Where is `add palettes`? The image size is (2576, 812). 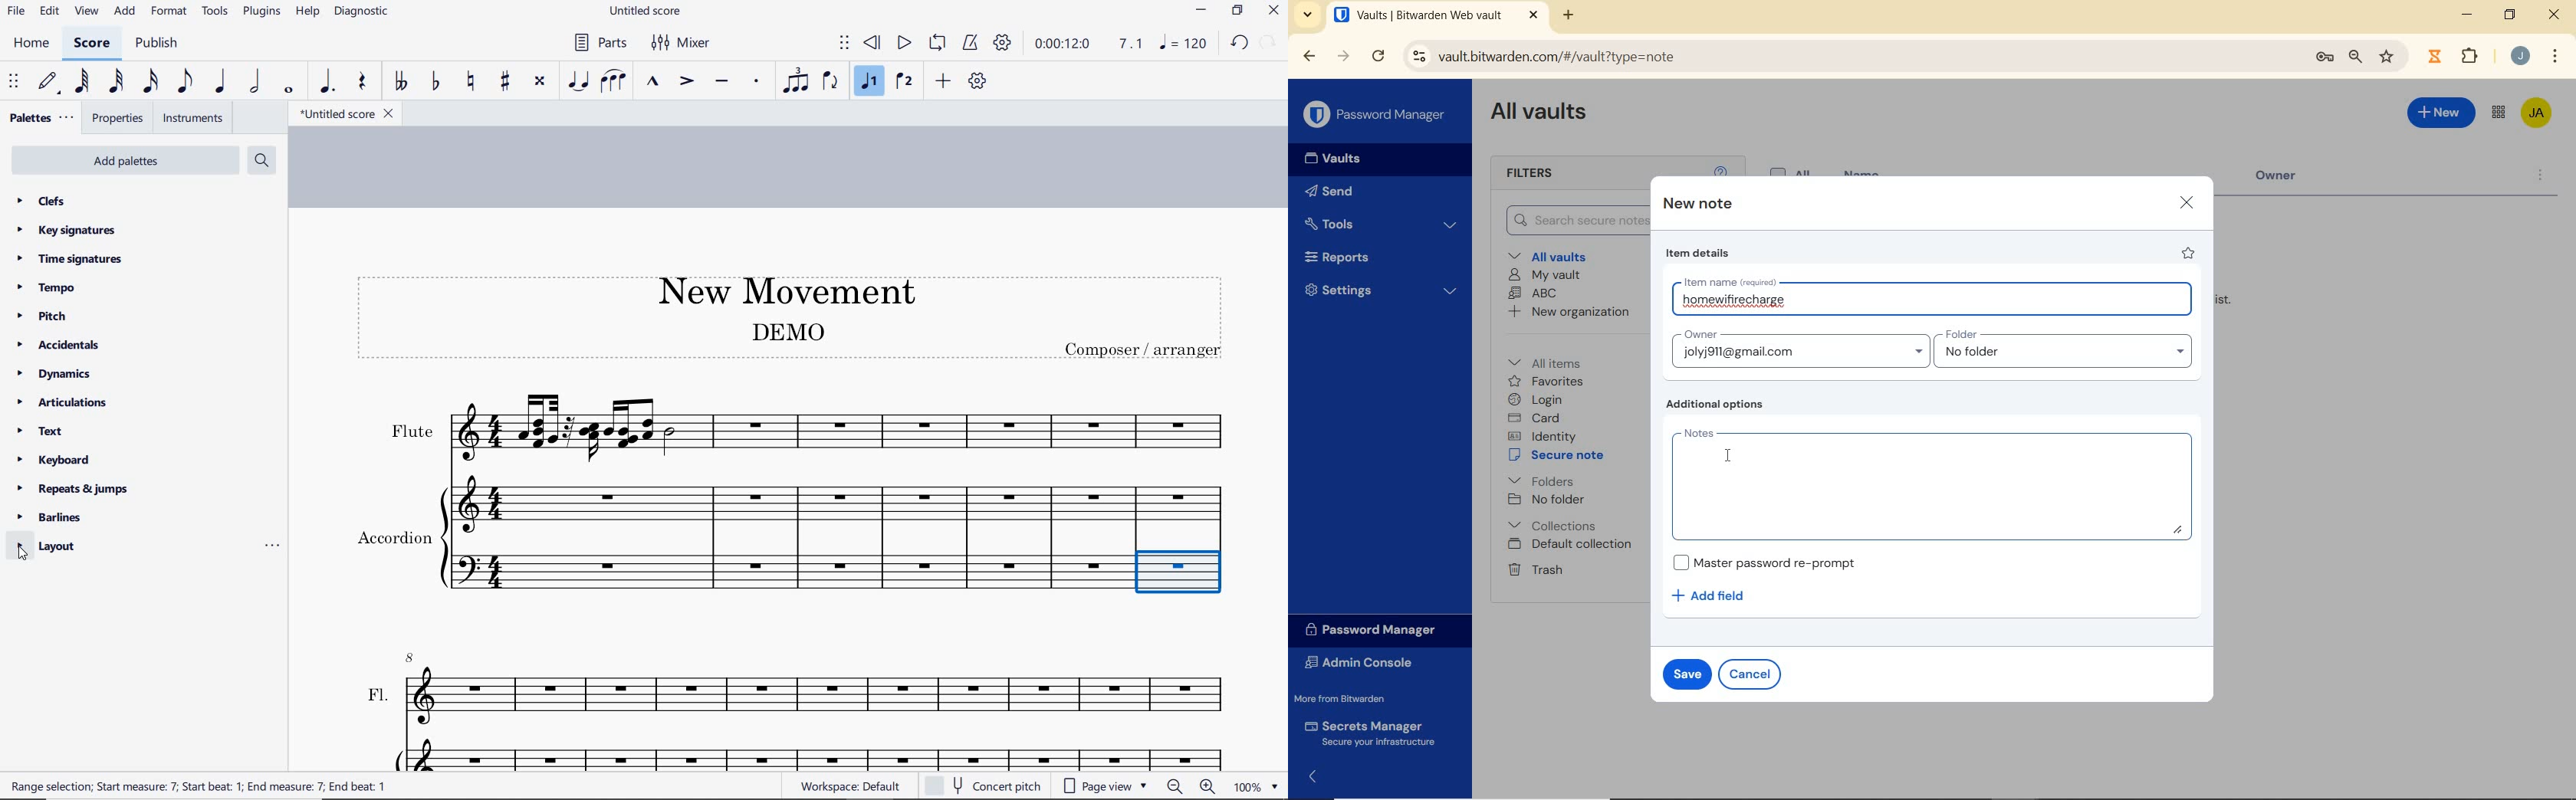 add palettes is located at coordinates (127, 163).